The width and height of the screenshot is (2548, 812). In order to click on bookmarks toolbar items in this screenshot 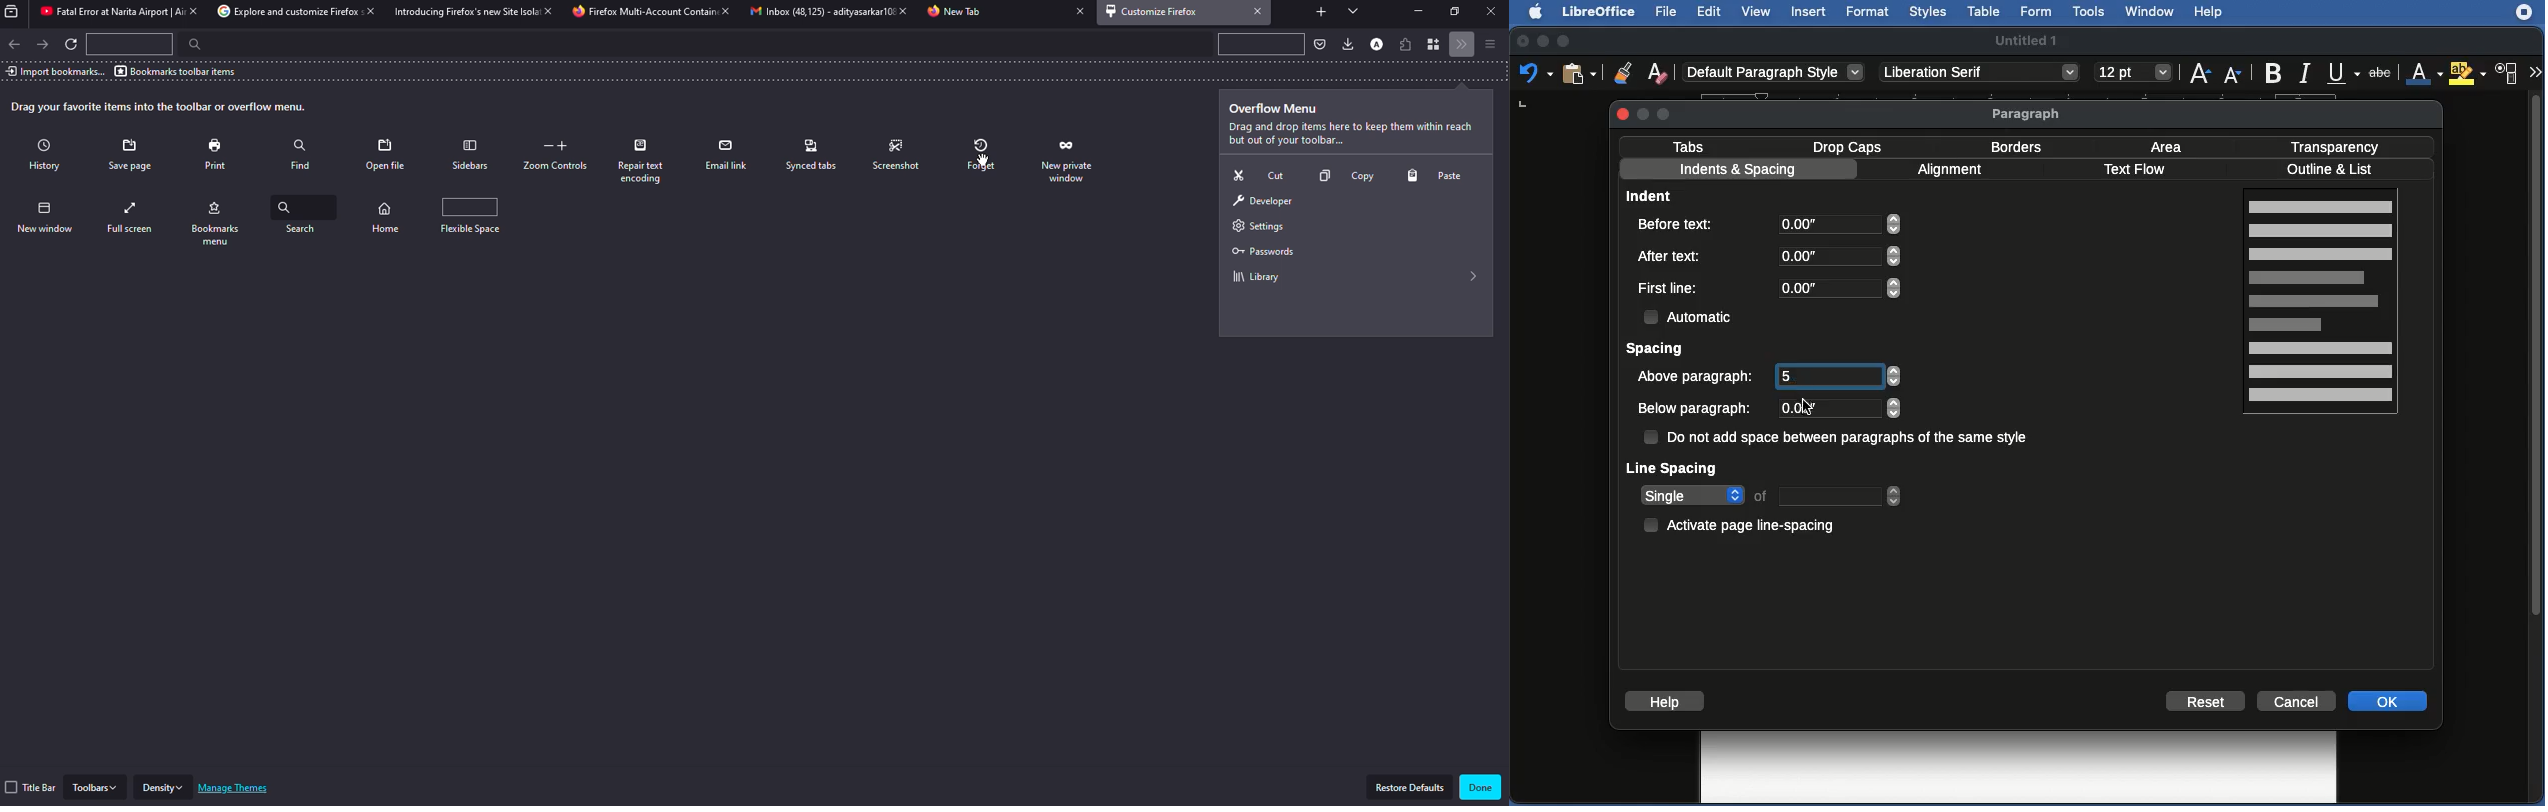, I will do `click(177, 71)`.